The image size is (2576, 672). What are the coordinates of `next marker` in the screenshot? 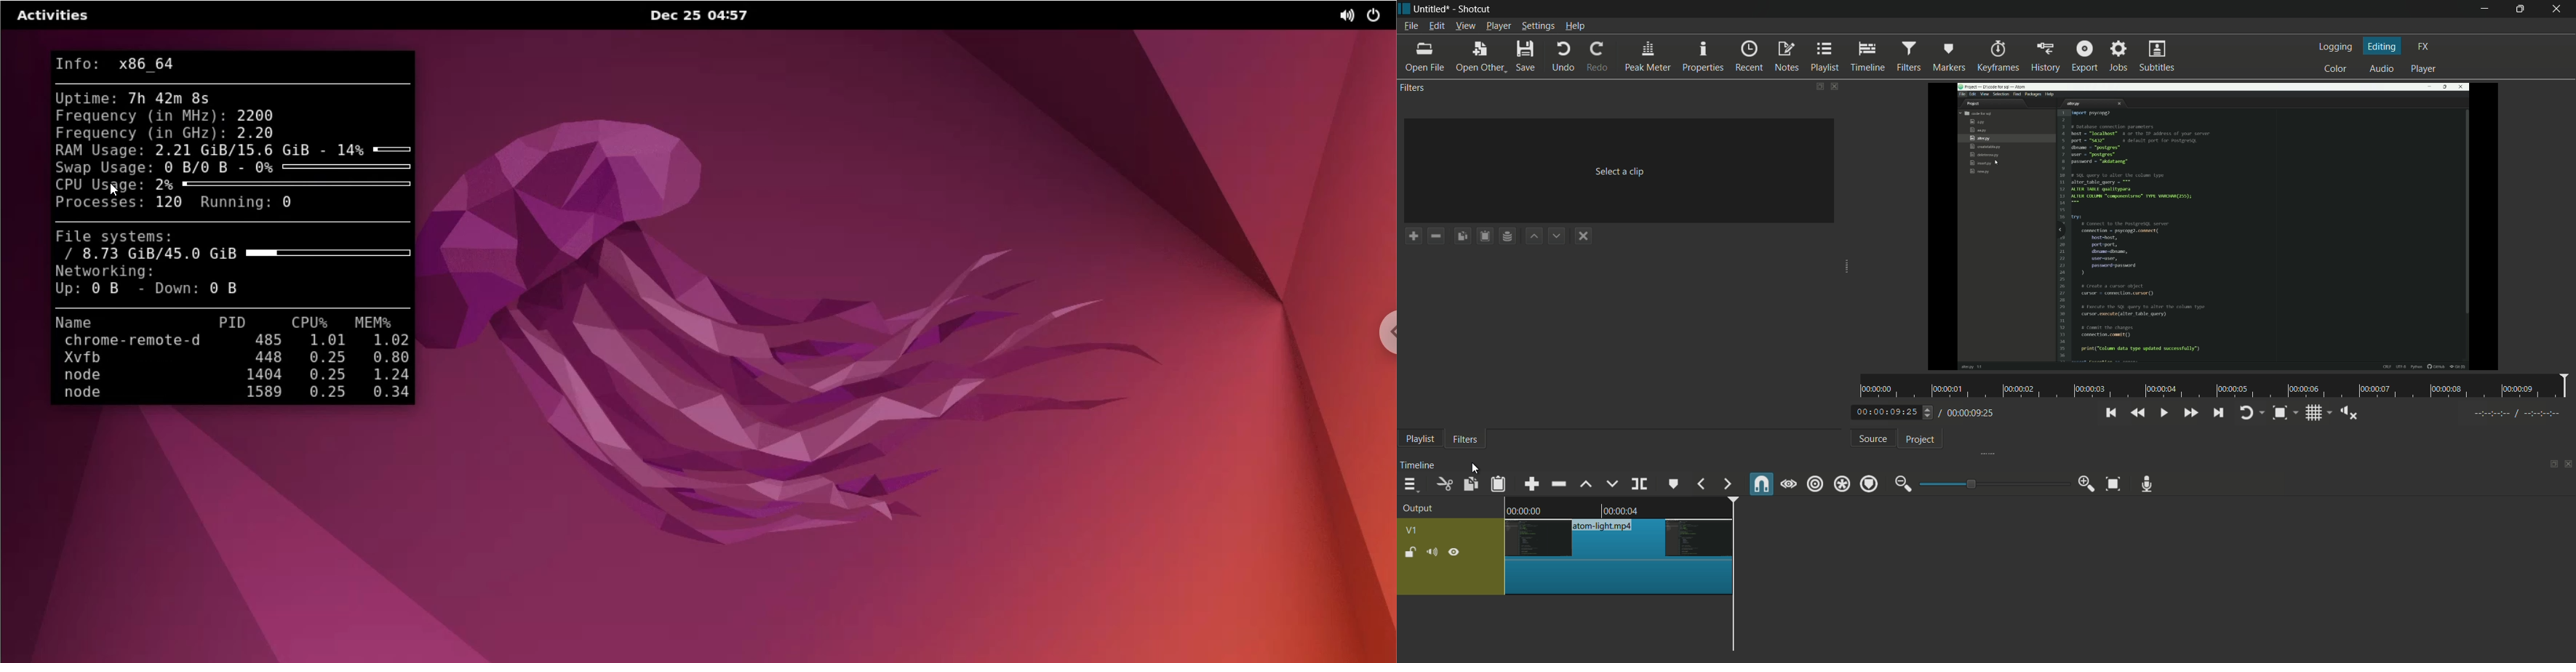 It's located at (1727, 484).